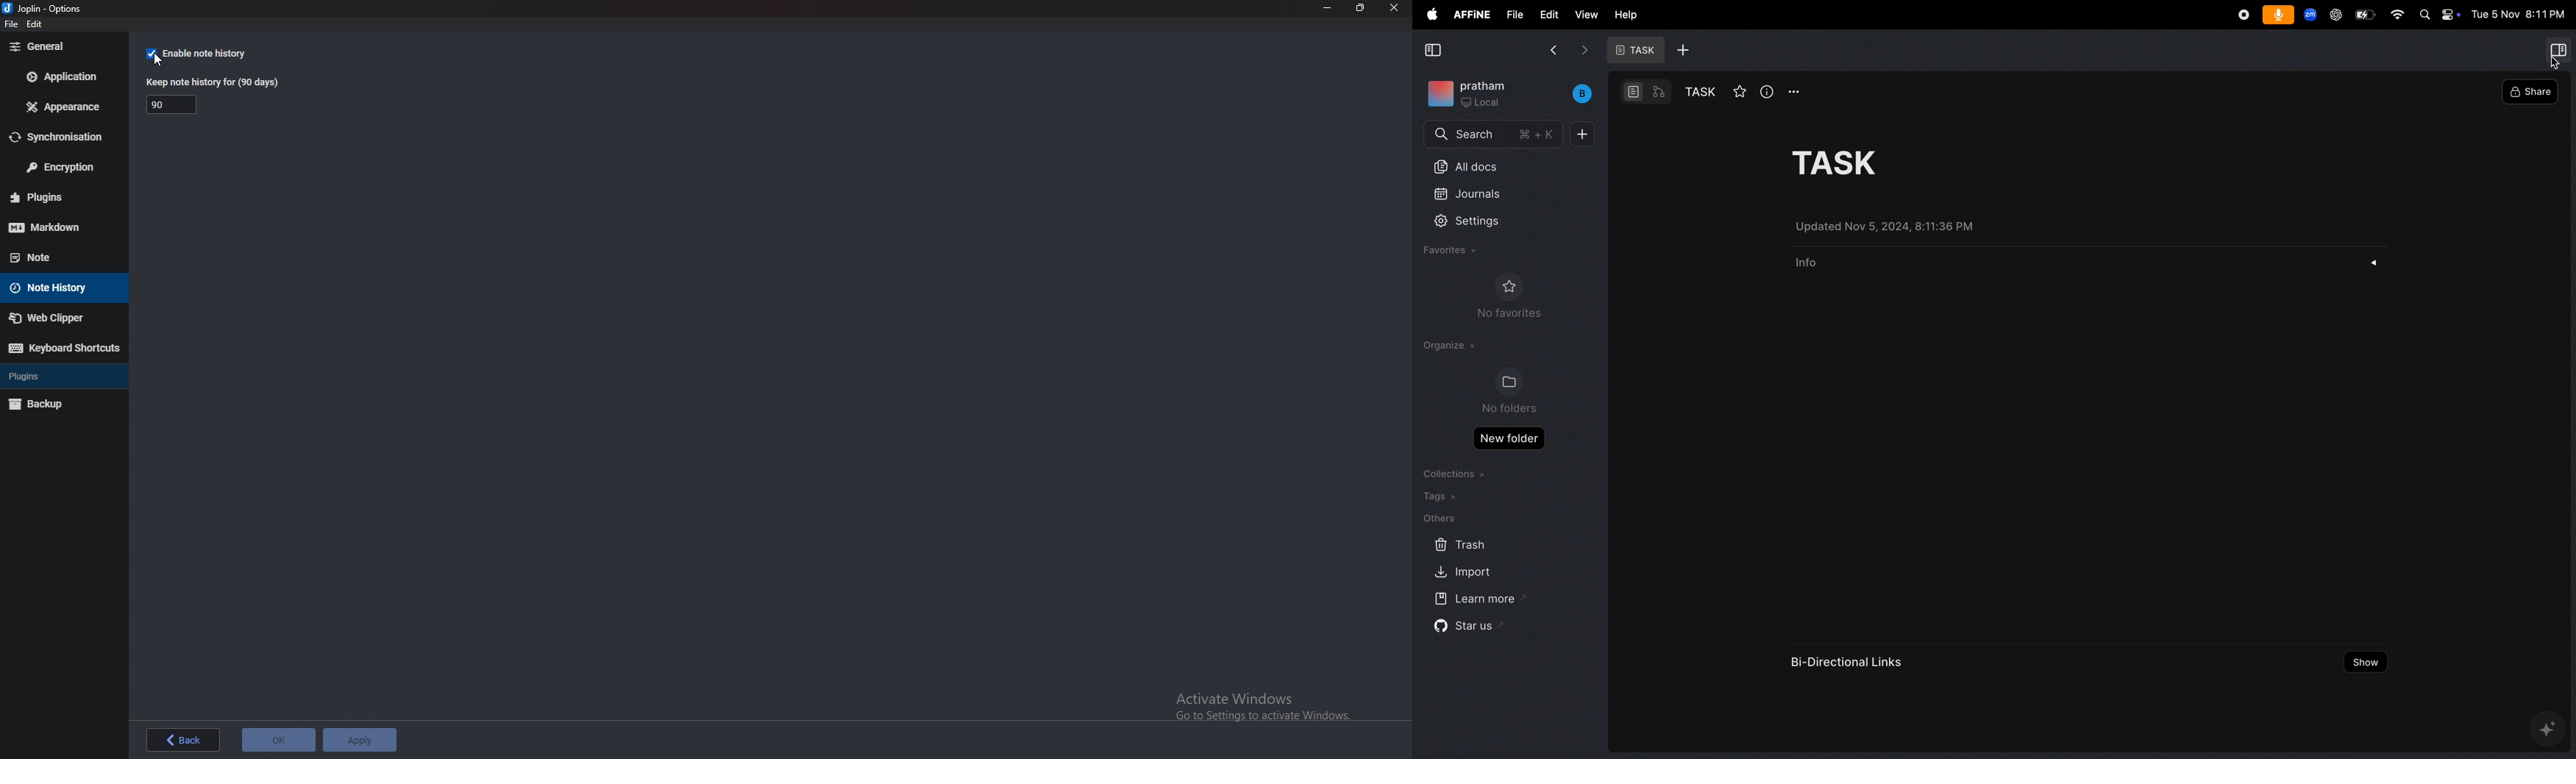 This screenshot has width=2576, height=784. Describe the element at coordinates (65, 107) in the screenshot. I see `Appearance` at that location.